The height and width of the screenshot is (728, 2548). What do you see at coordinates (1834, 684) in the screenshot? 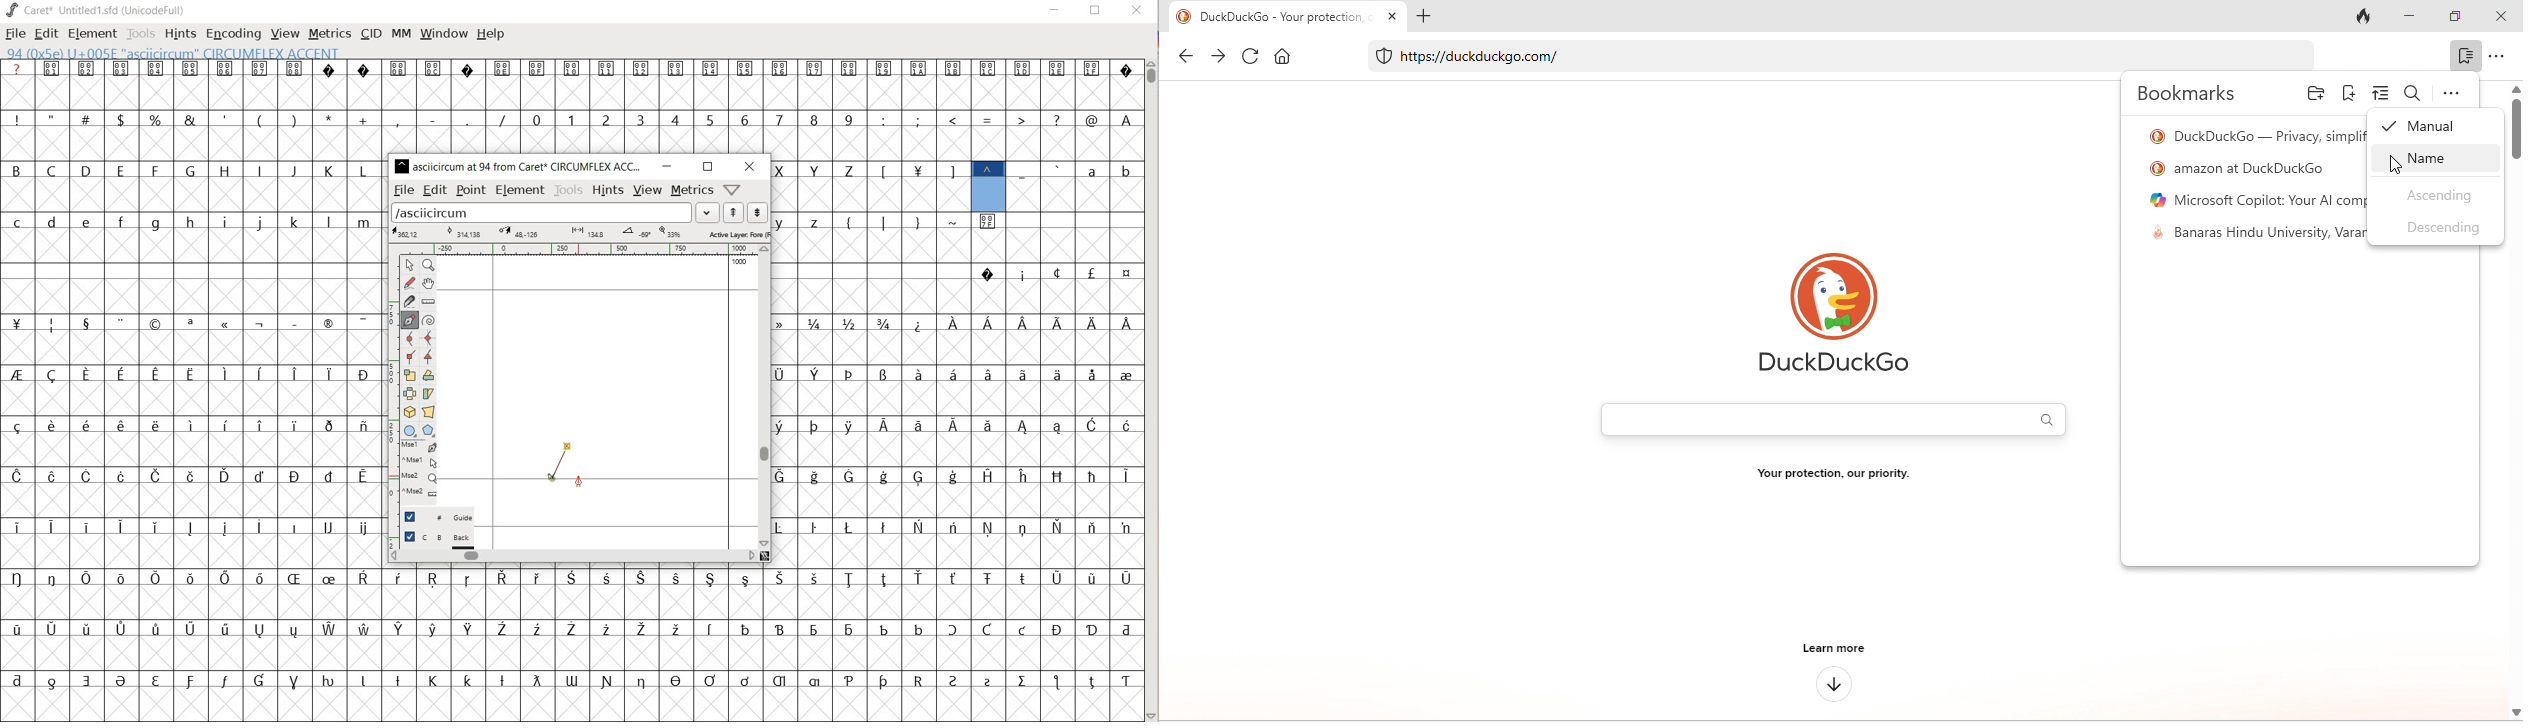
I see `down arrow` at bounding box center [1834, 684].